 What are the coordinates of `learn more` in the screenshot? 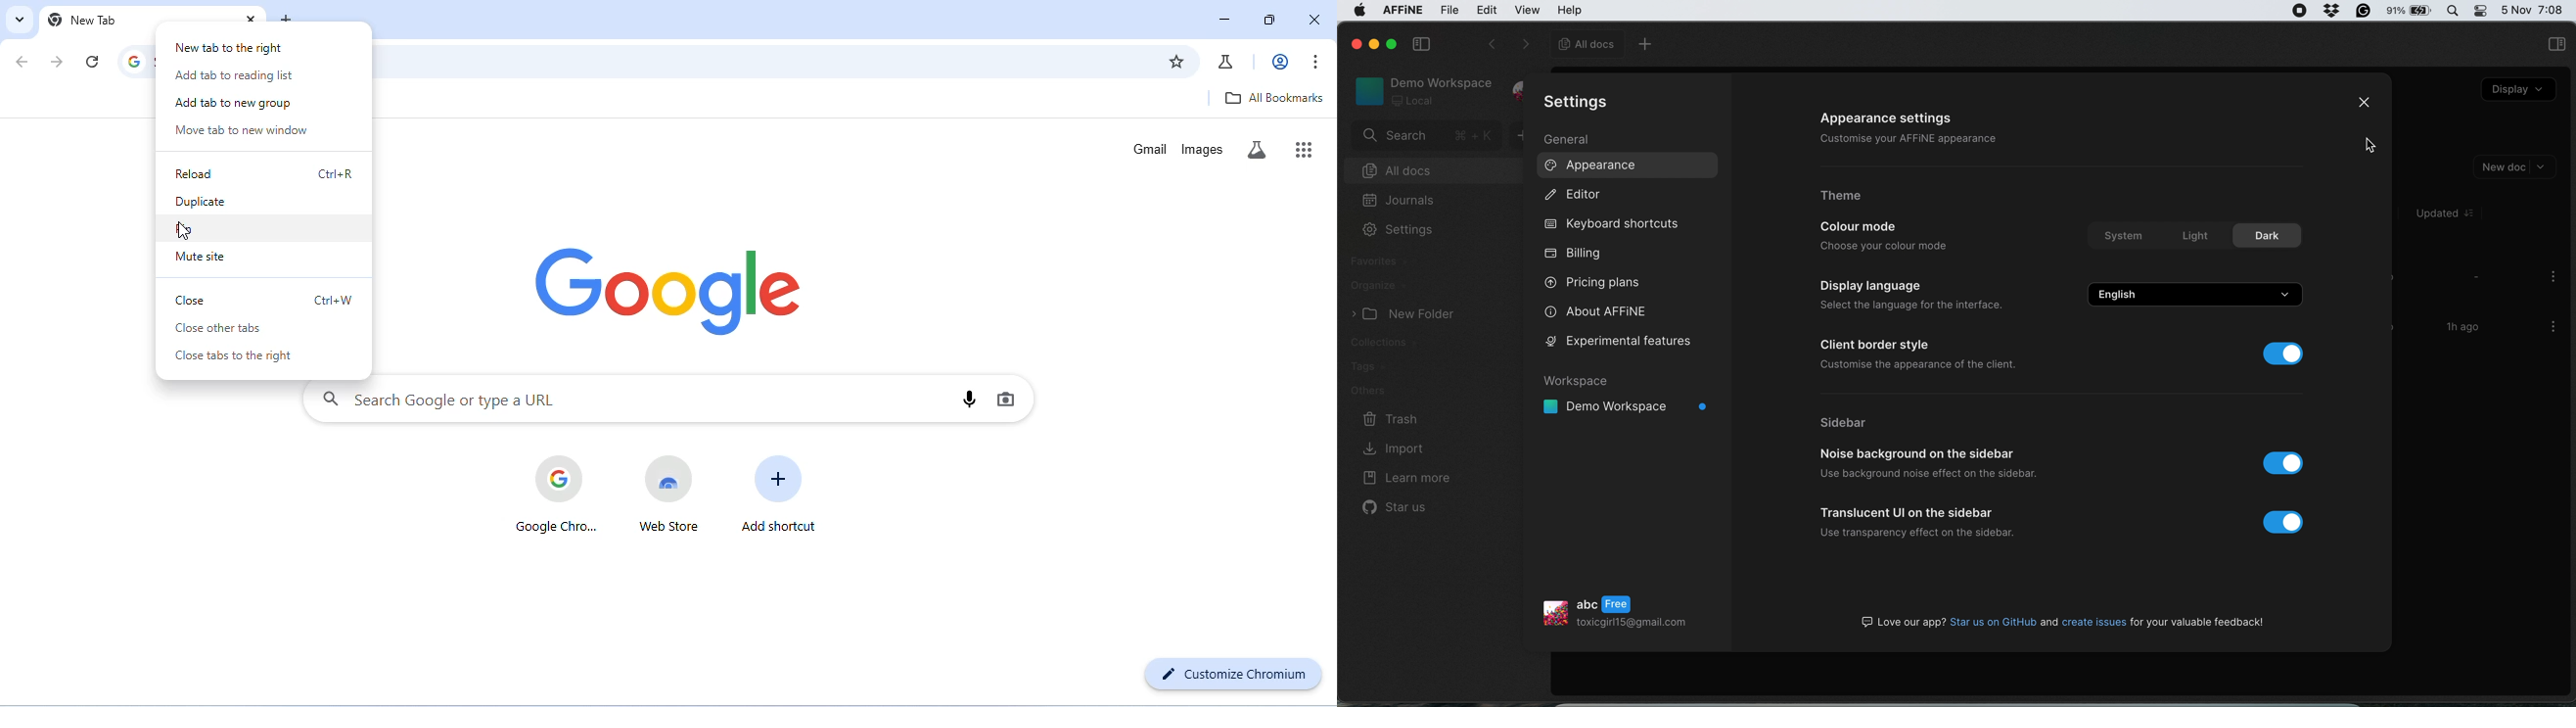 It's located at (1405, 476).